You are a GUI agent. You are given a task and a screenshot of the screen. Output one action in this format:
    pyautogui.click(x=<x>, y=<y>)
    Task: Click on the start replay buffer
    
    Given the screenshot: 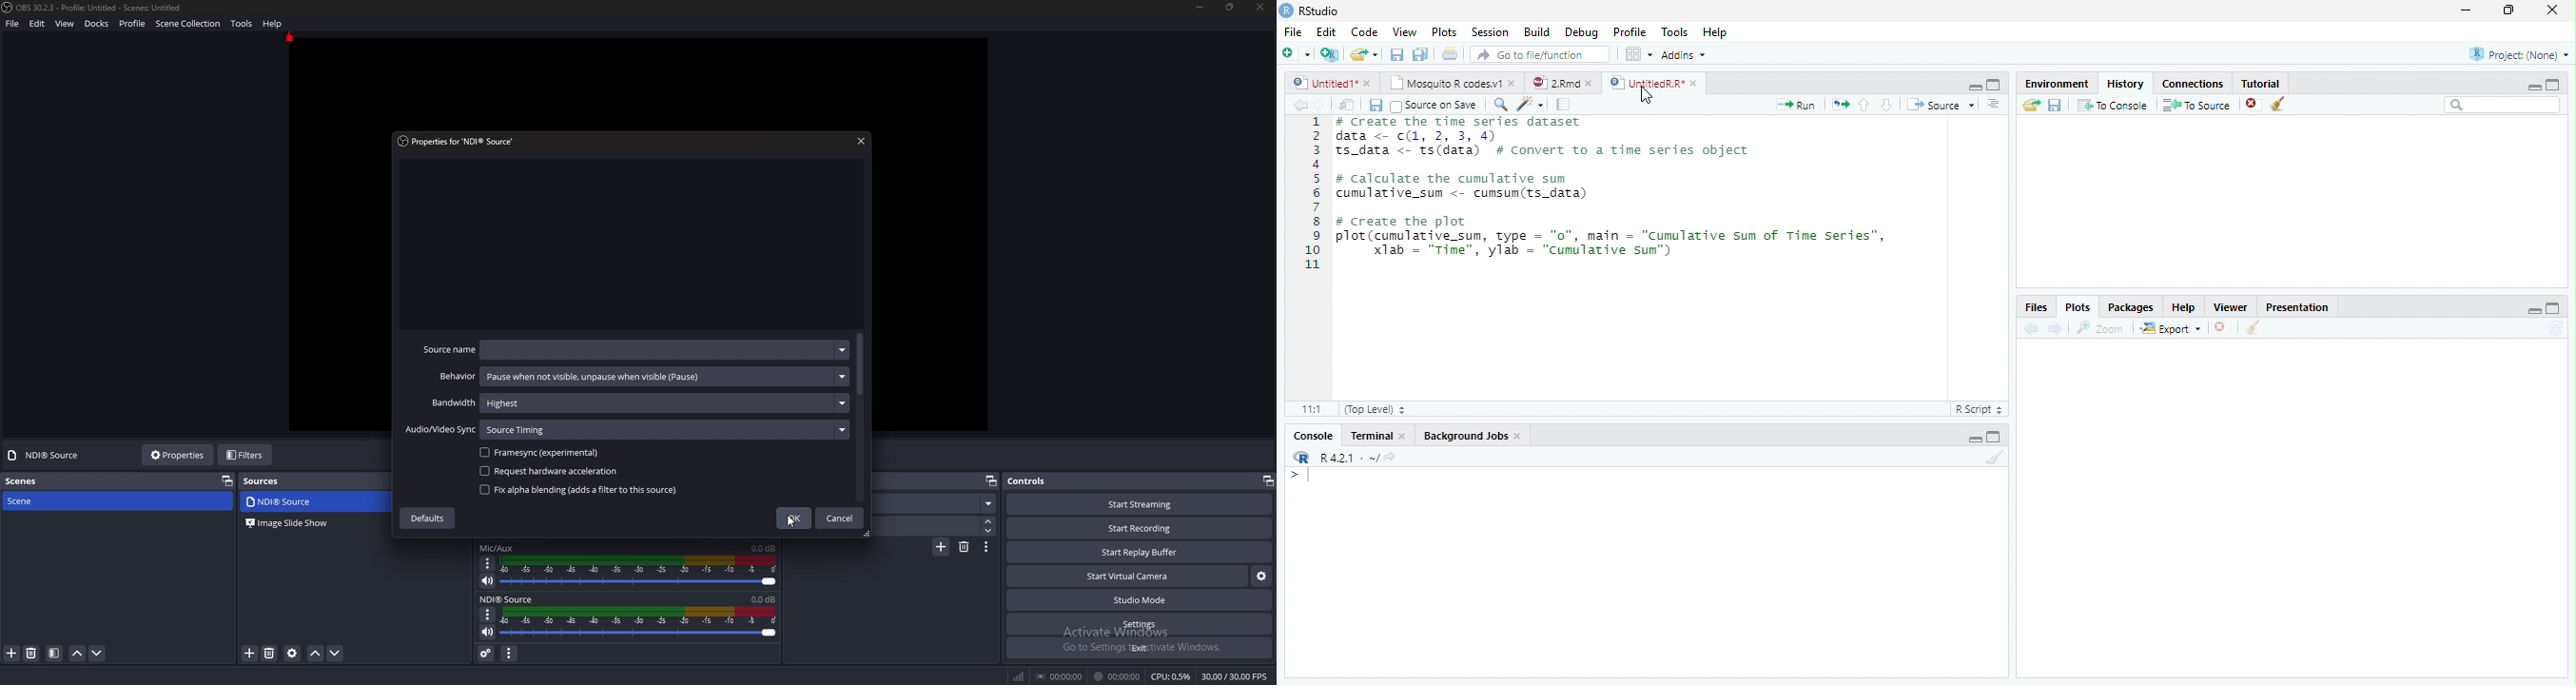 What is the action you would take?
    pyautogui.click(x=1138, y=552)
    